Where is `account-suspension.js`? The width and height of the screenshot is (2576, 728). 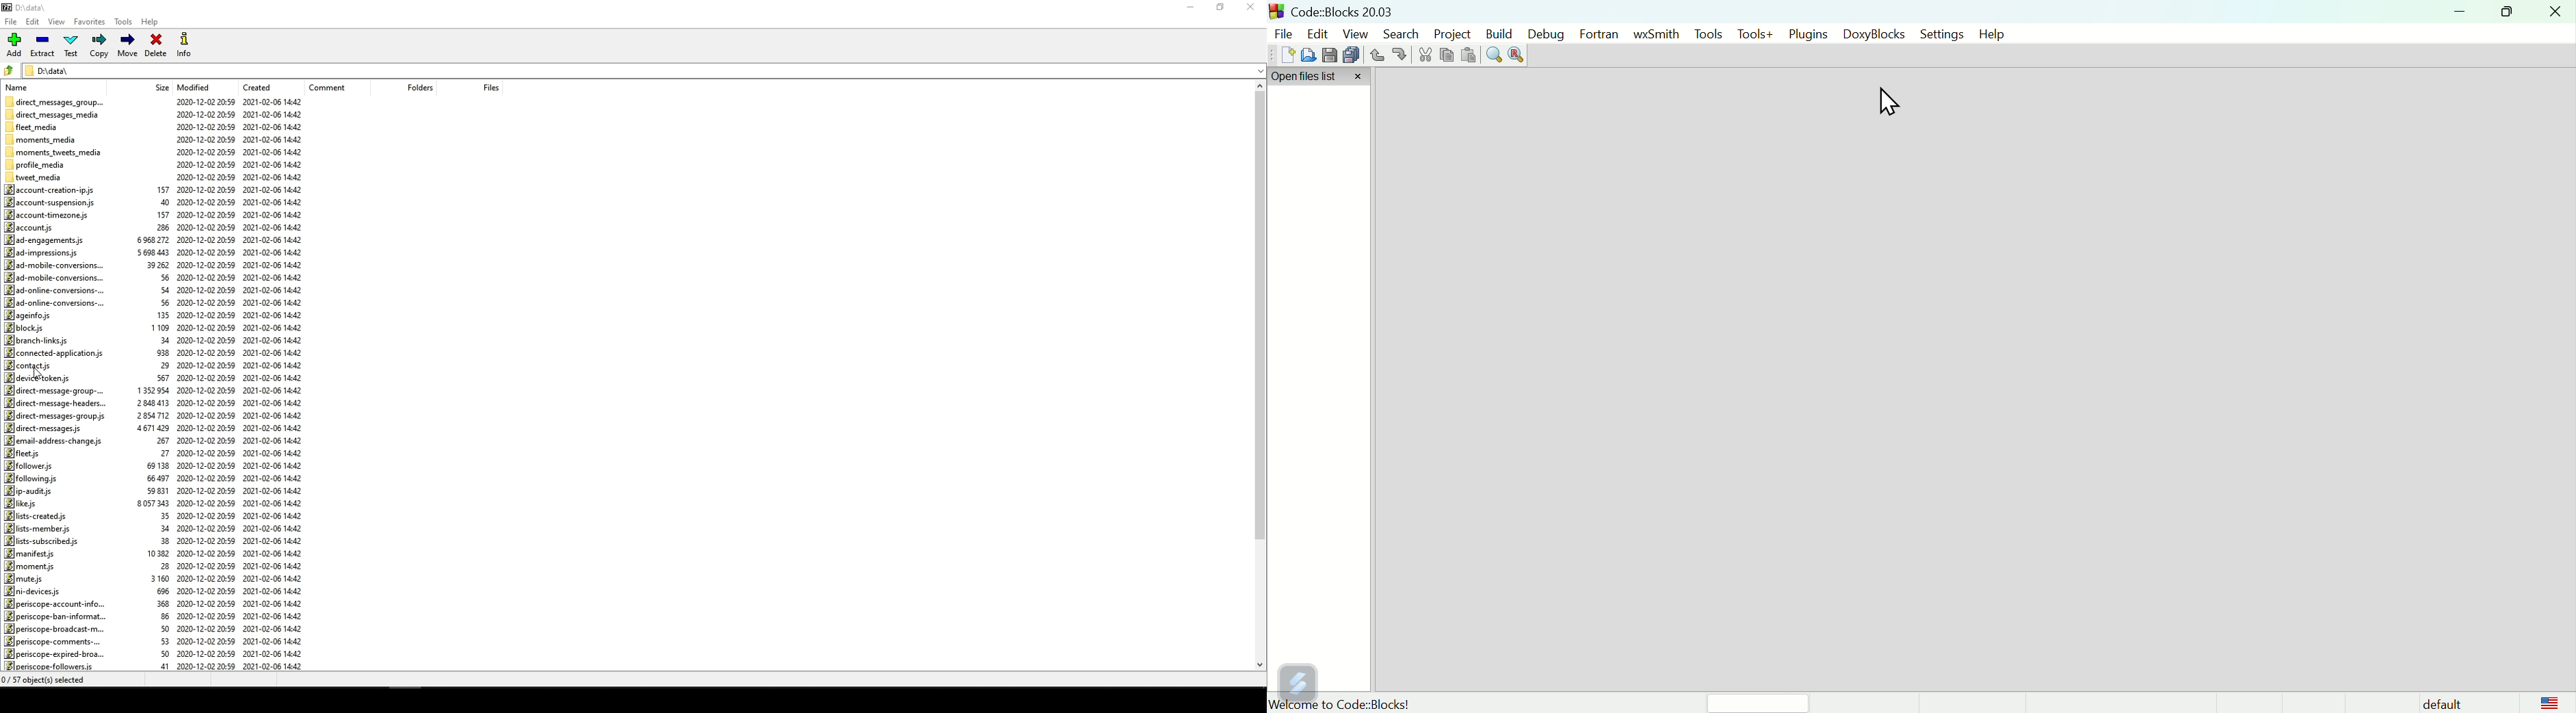 account-suspension.js is located at coordinates (51, 201).